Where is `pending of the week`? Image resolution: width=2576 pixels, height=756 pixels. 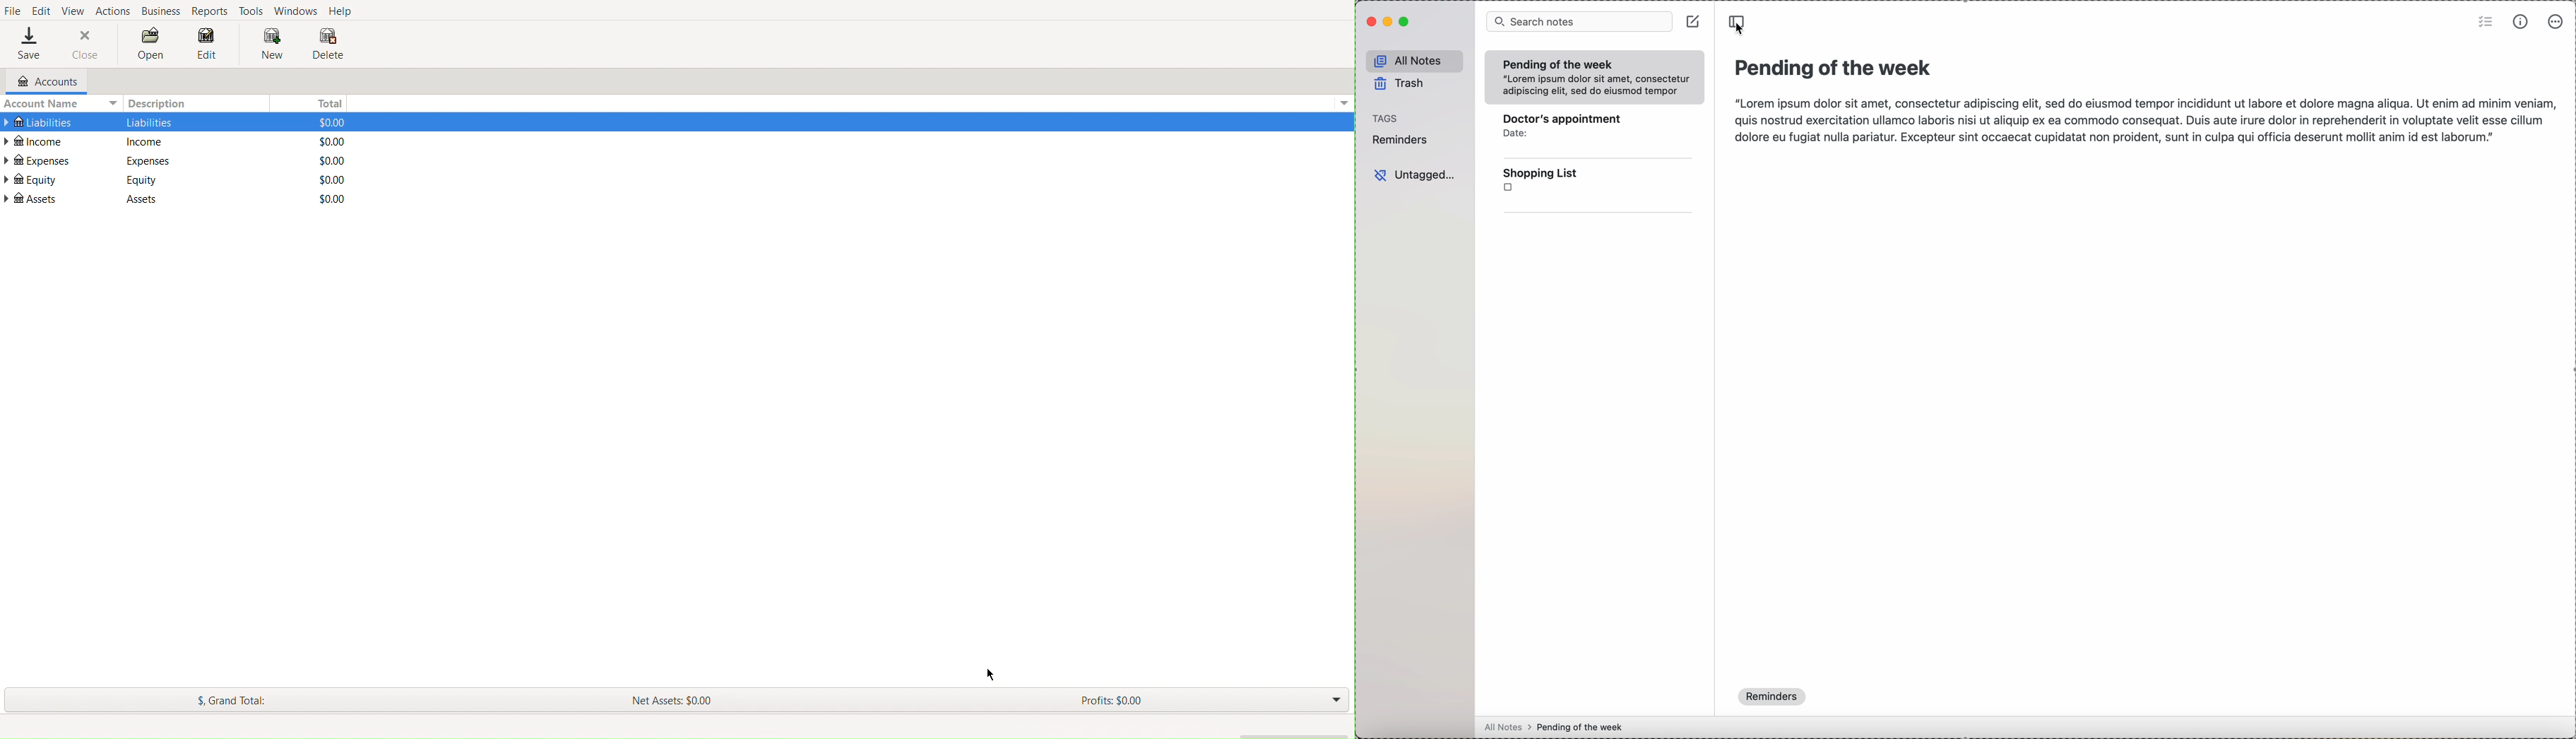 pending of the week is located at coordinates (1833, 68).